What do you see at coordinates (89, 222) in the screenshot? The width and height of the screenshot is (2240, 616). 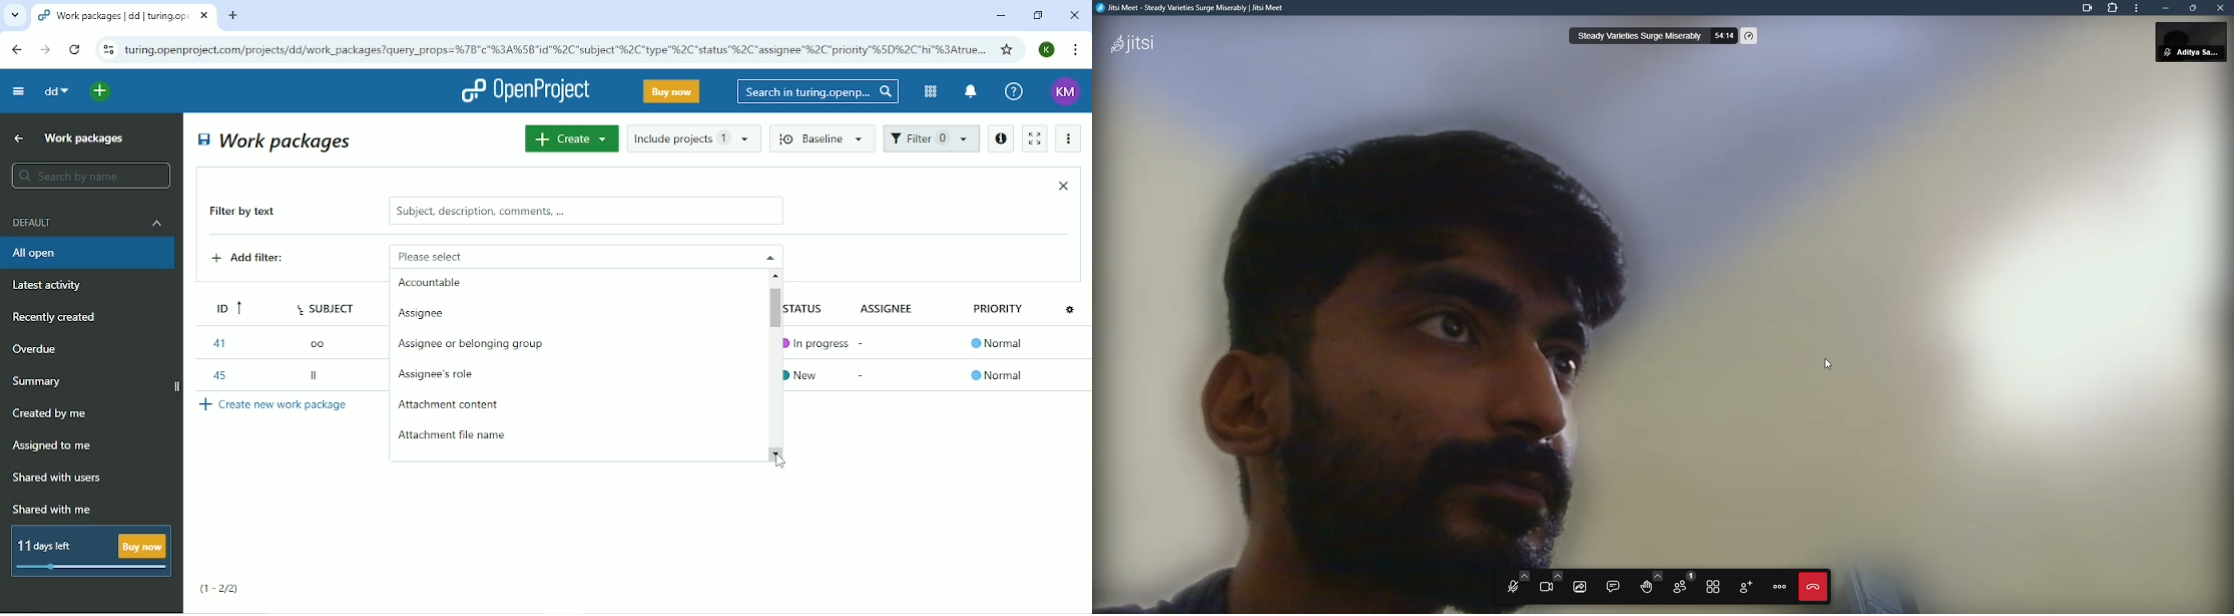 I see `Default` at bounding box center [89, 222].